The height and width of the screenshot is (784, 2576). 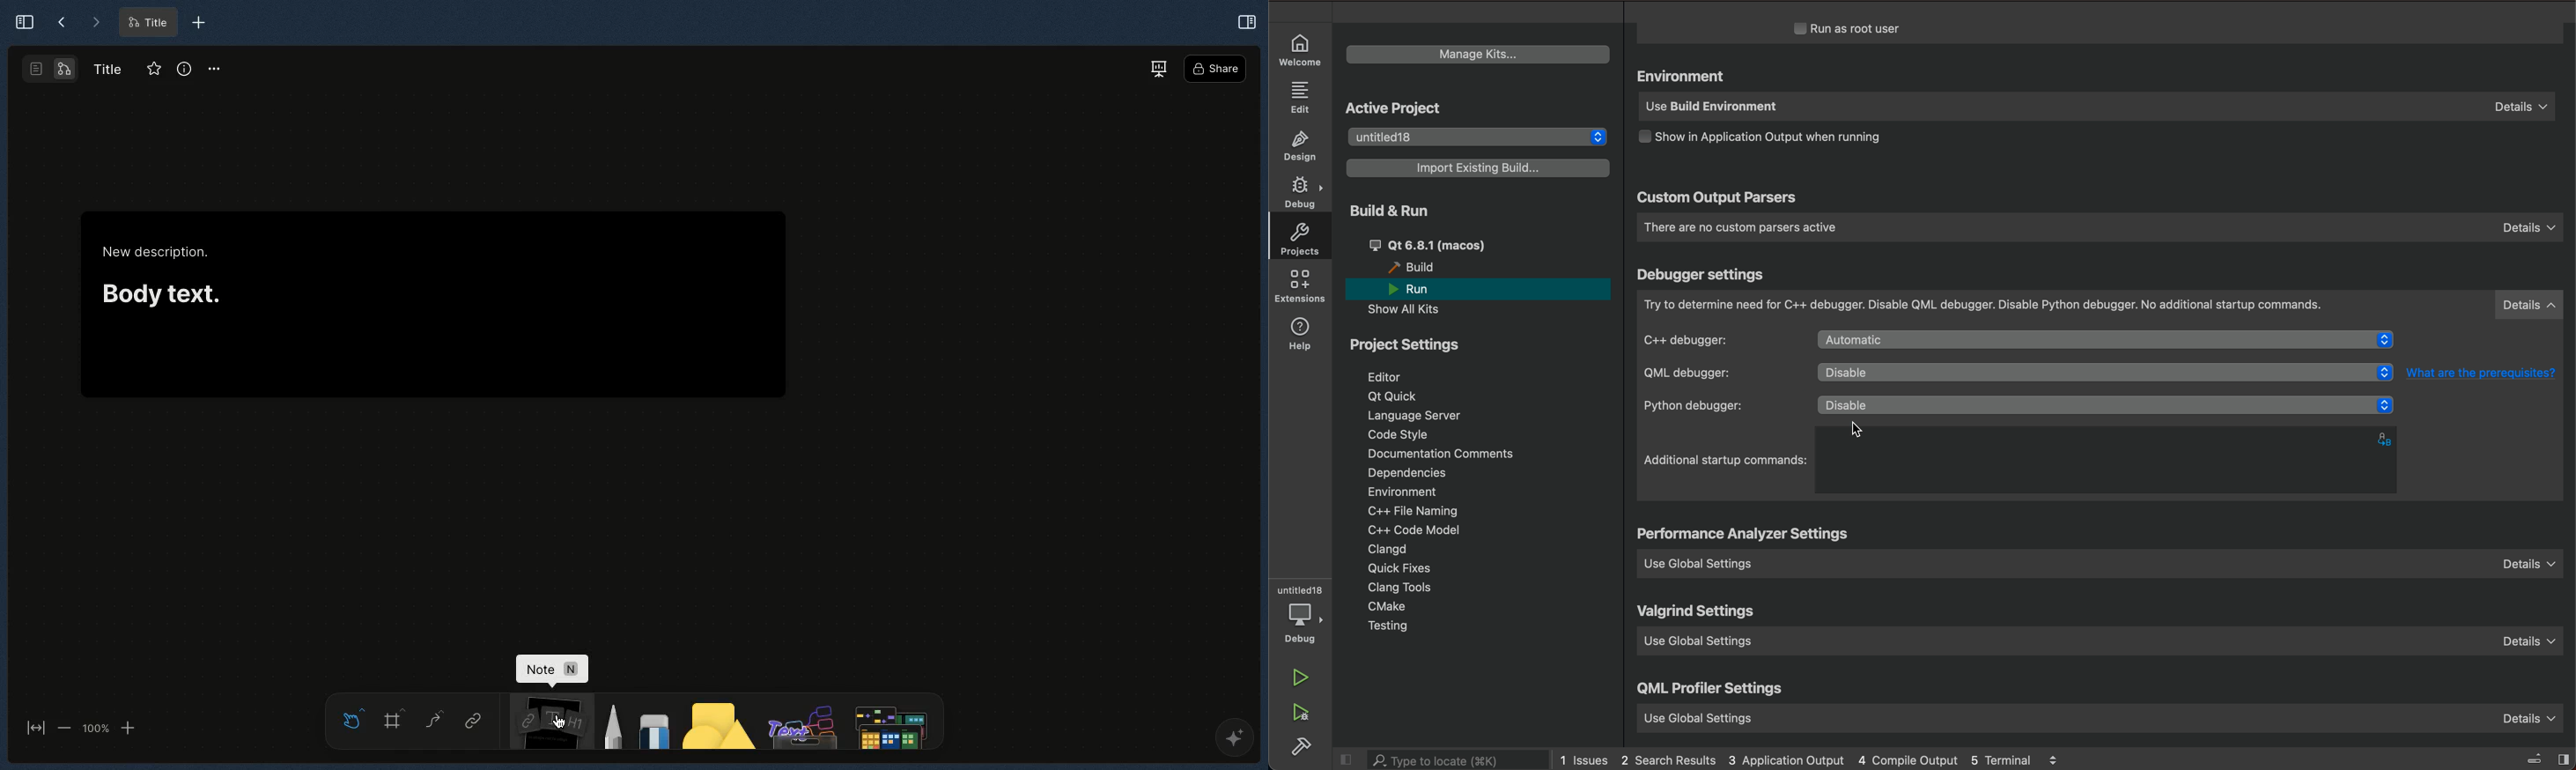 I want to click on dependencies, so click(x=1406, y=472).